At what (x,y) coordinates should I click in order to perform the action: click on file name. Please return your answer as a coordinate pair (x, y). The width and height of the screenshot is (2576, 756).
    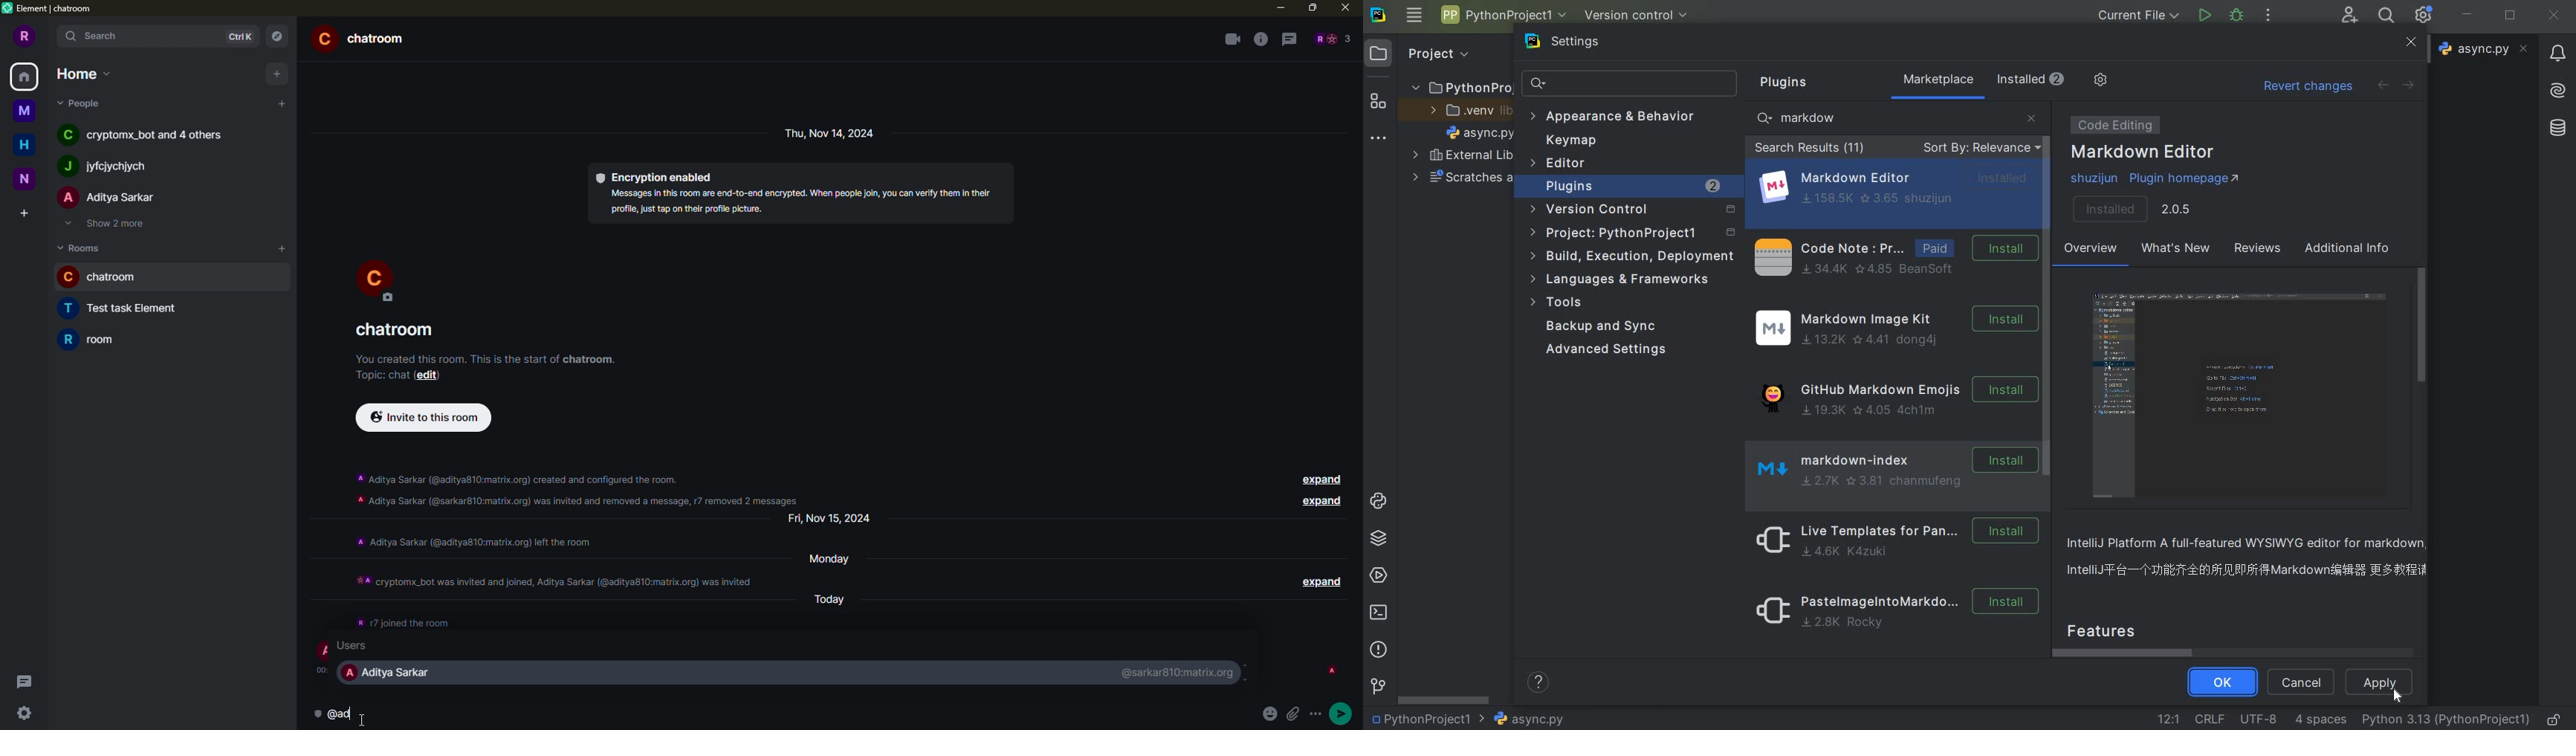
    Looking at the image, I should click on (1528, 719).